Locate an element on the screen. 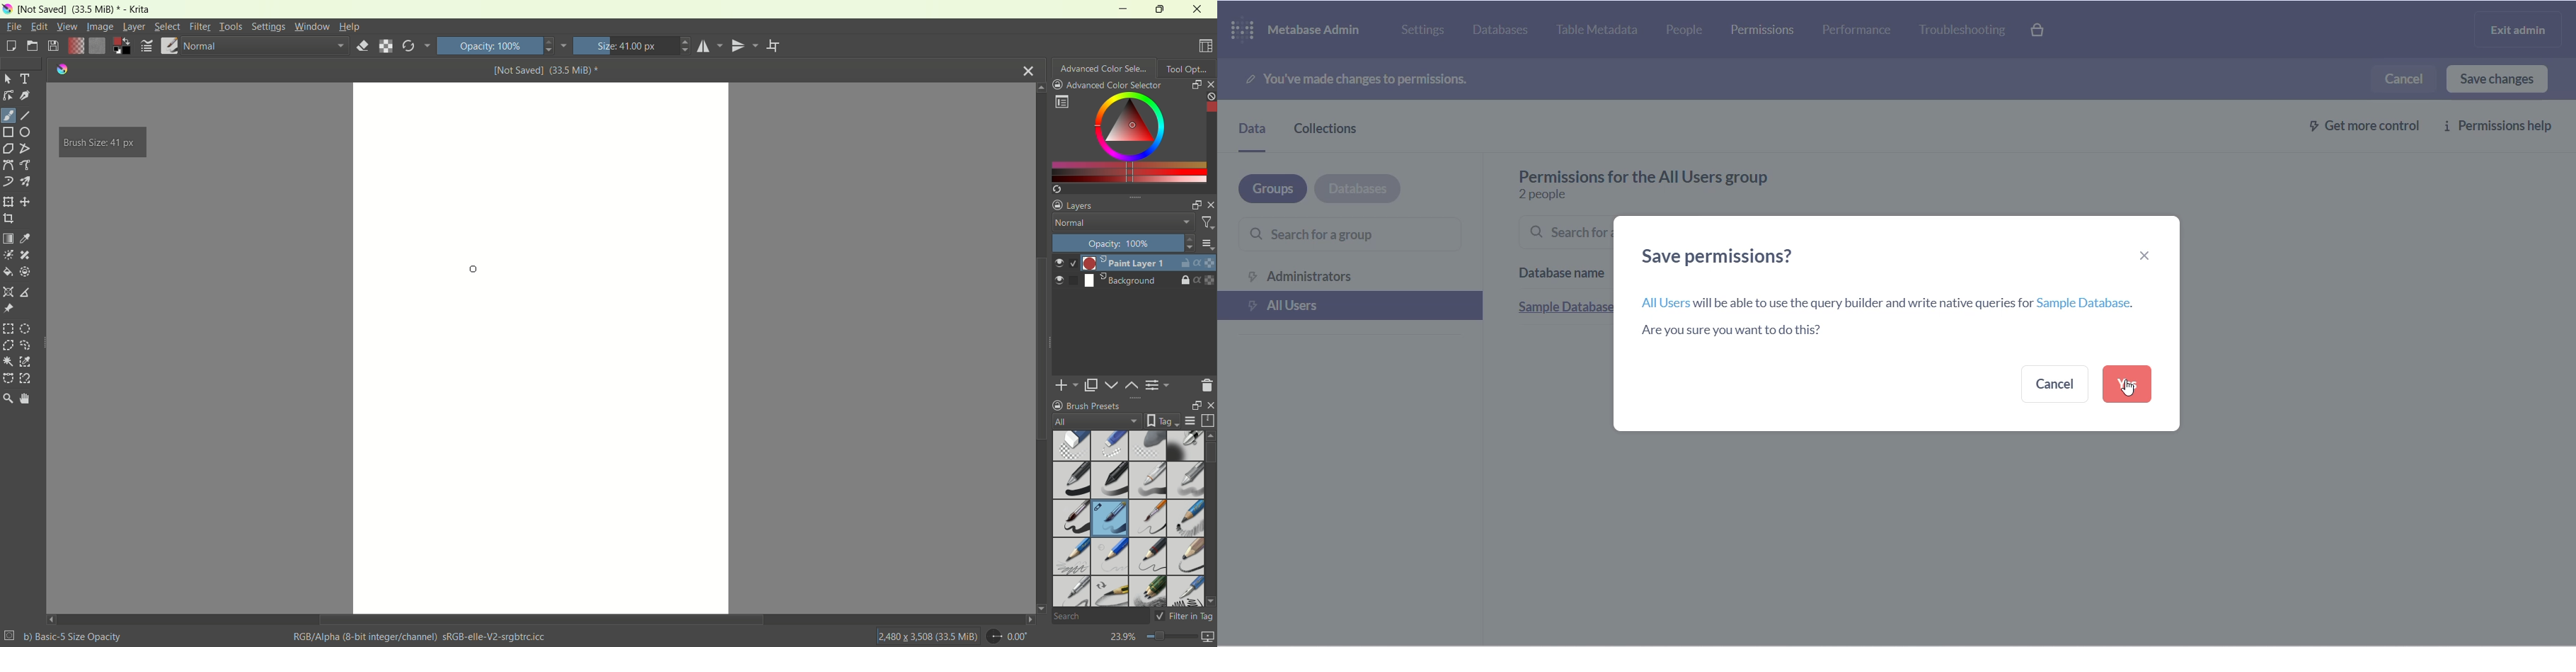 Image resolution: width=2576 pixels, height=672 pixels. vertical scroll bar is located at coordinates (1039, 347).